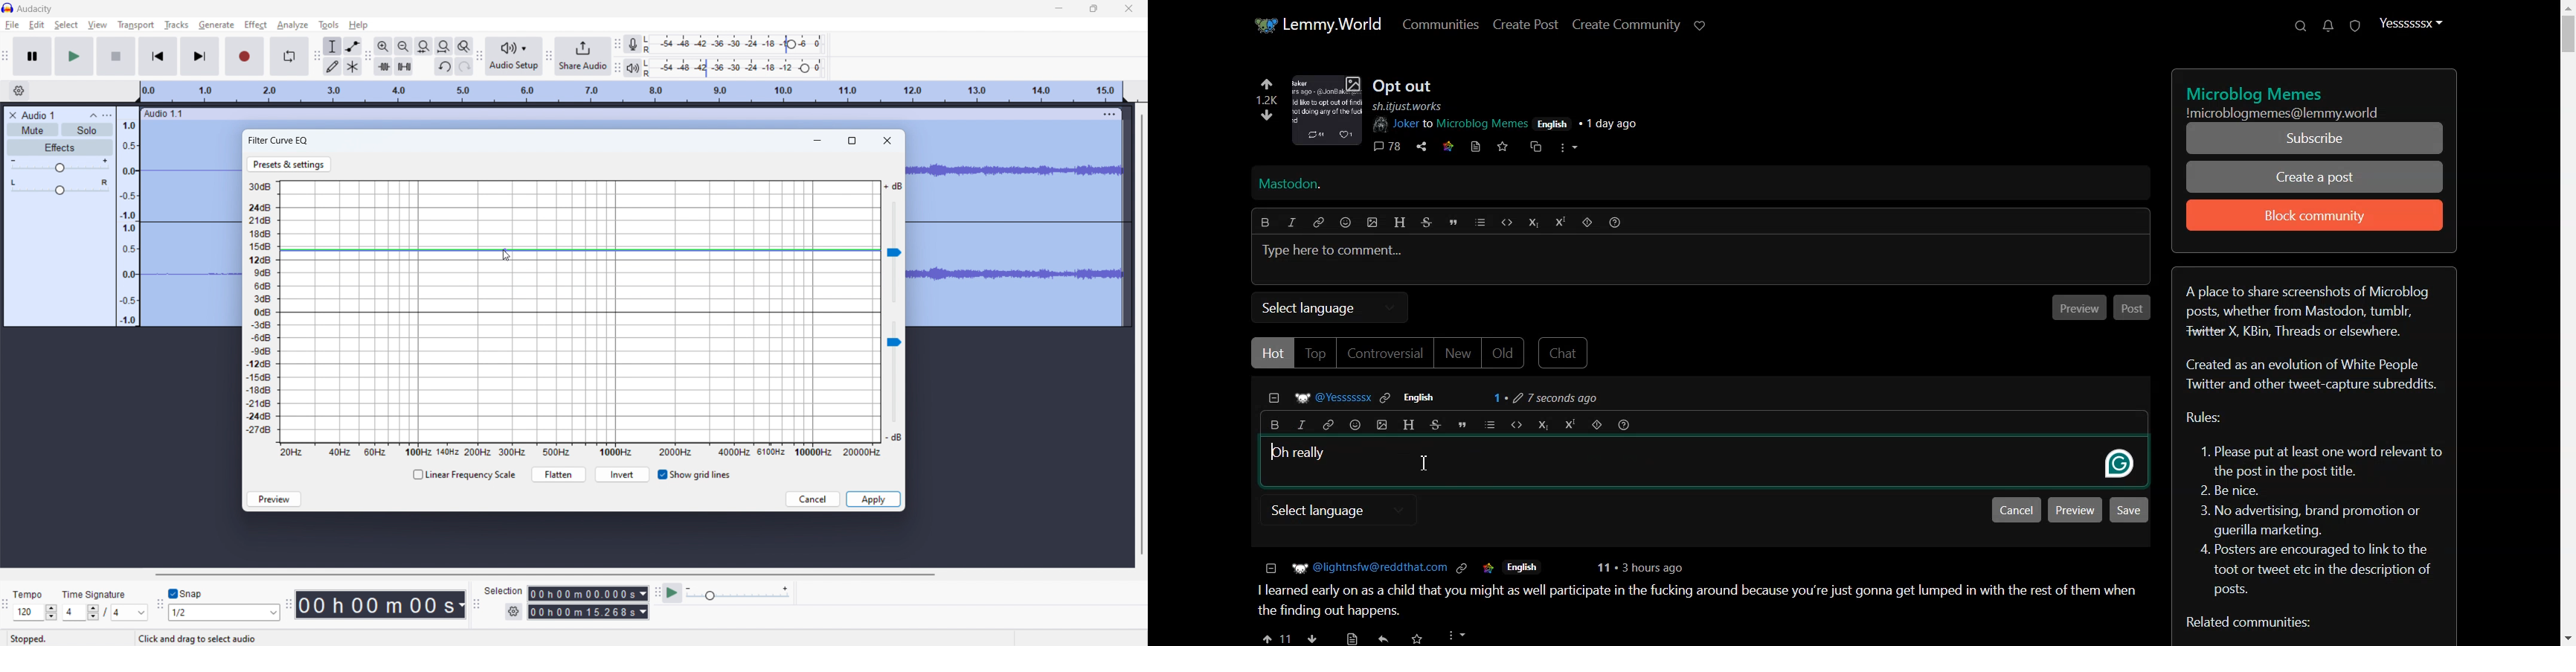 This screenshot has height=672, width=2576. What do you see at coordinates (1333, 511) in the screenshot?
I see `select language` at bounding box center [1333, 511].